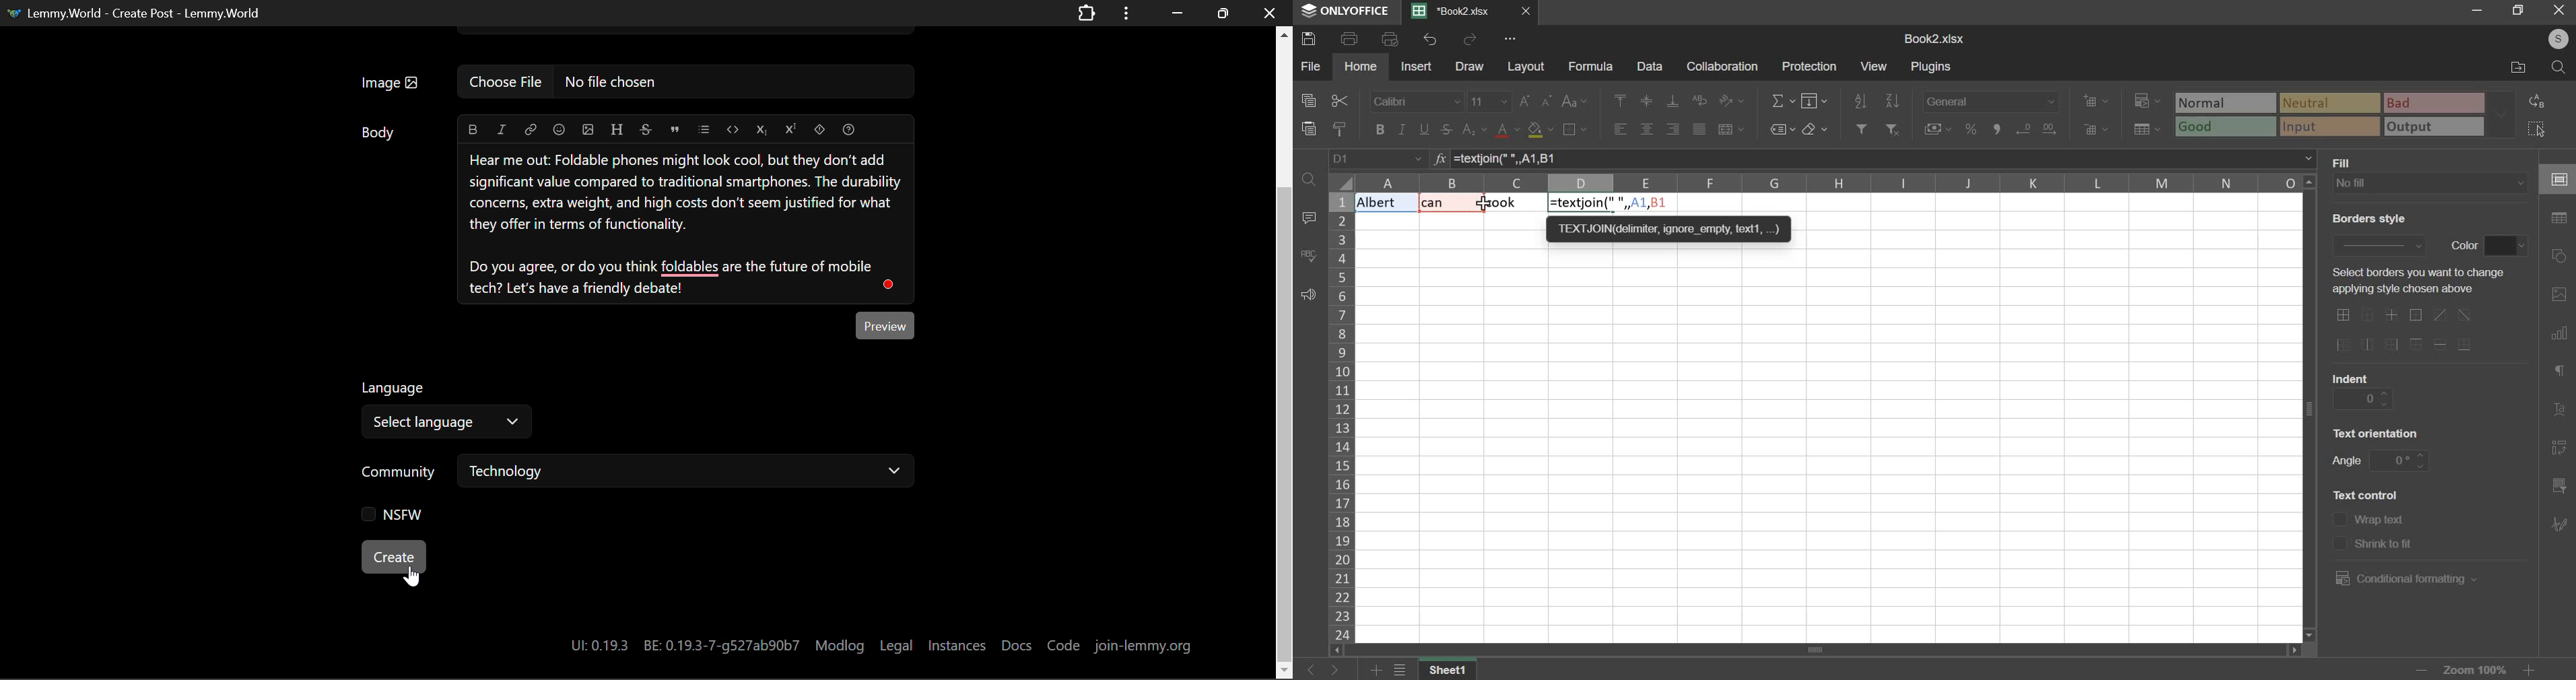 This screenshot has height=700, width=2576. I want to click on scroll bar, so click(1813, 650).